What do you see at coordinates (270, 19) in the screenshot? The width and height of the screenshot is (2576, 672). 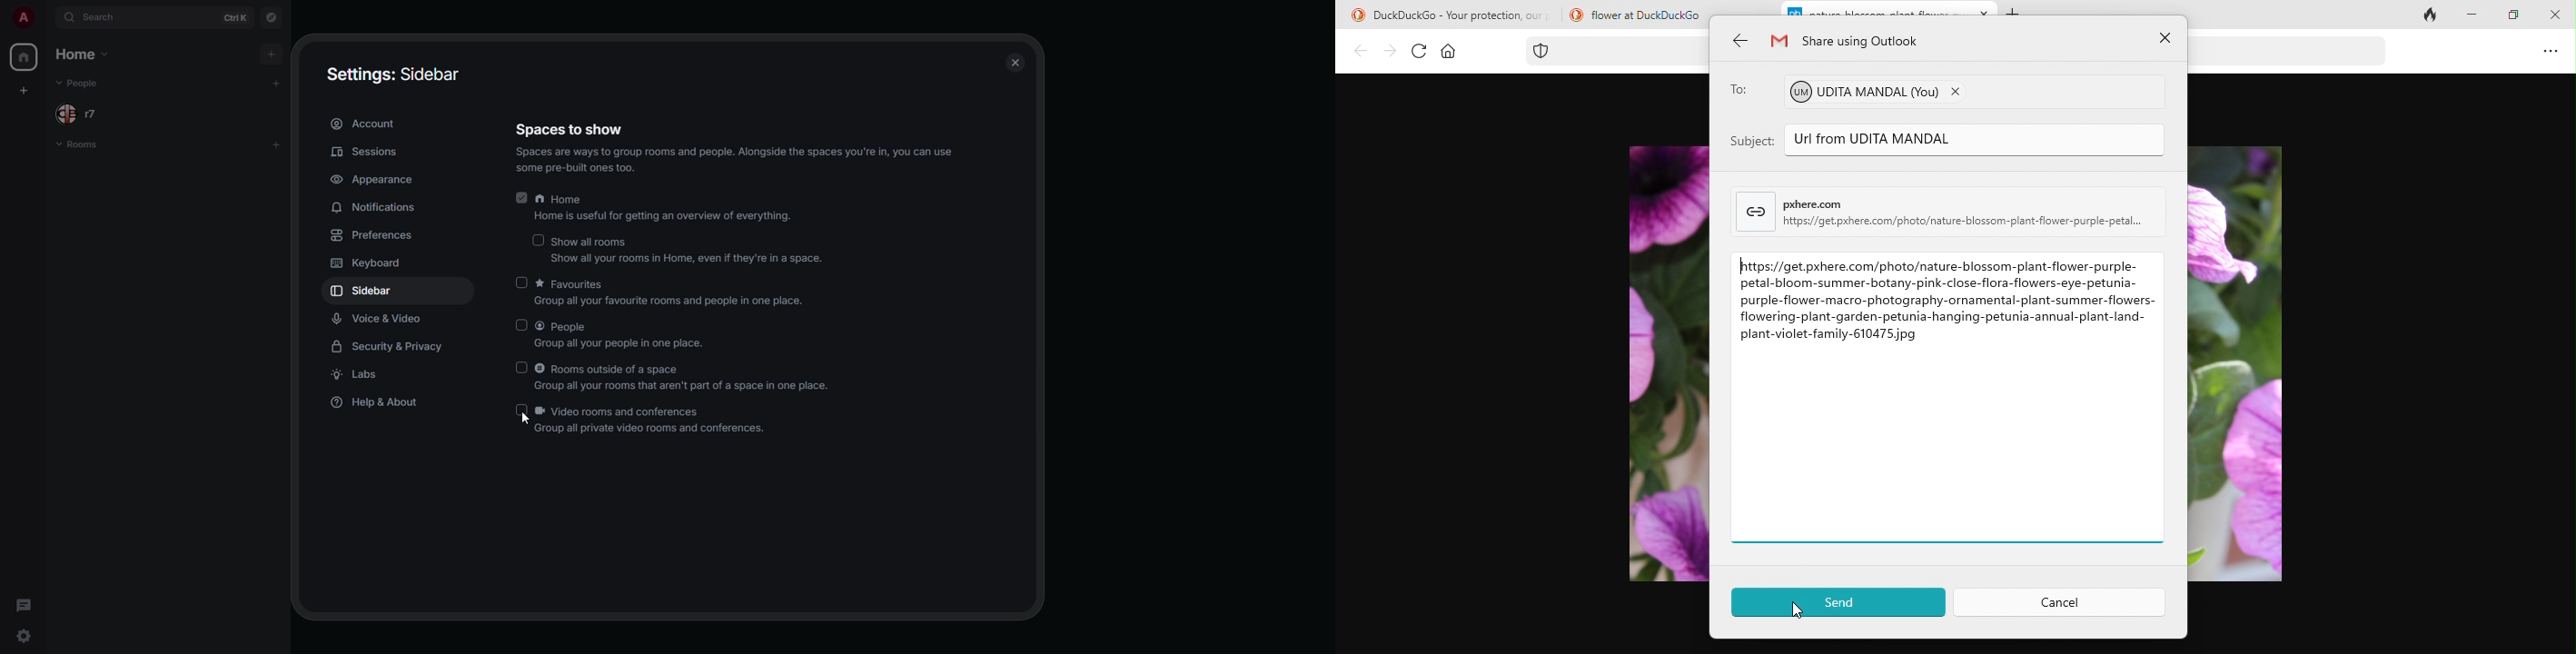 I see `navigator` at bounding box center [270, 19].